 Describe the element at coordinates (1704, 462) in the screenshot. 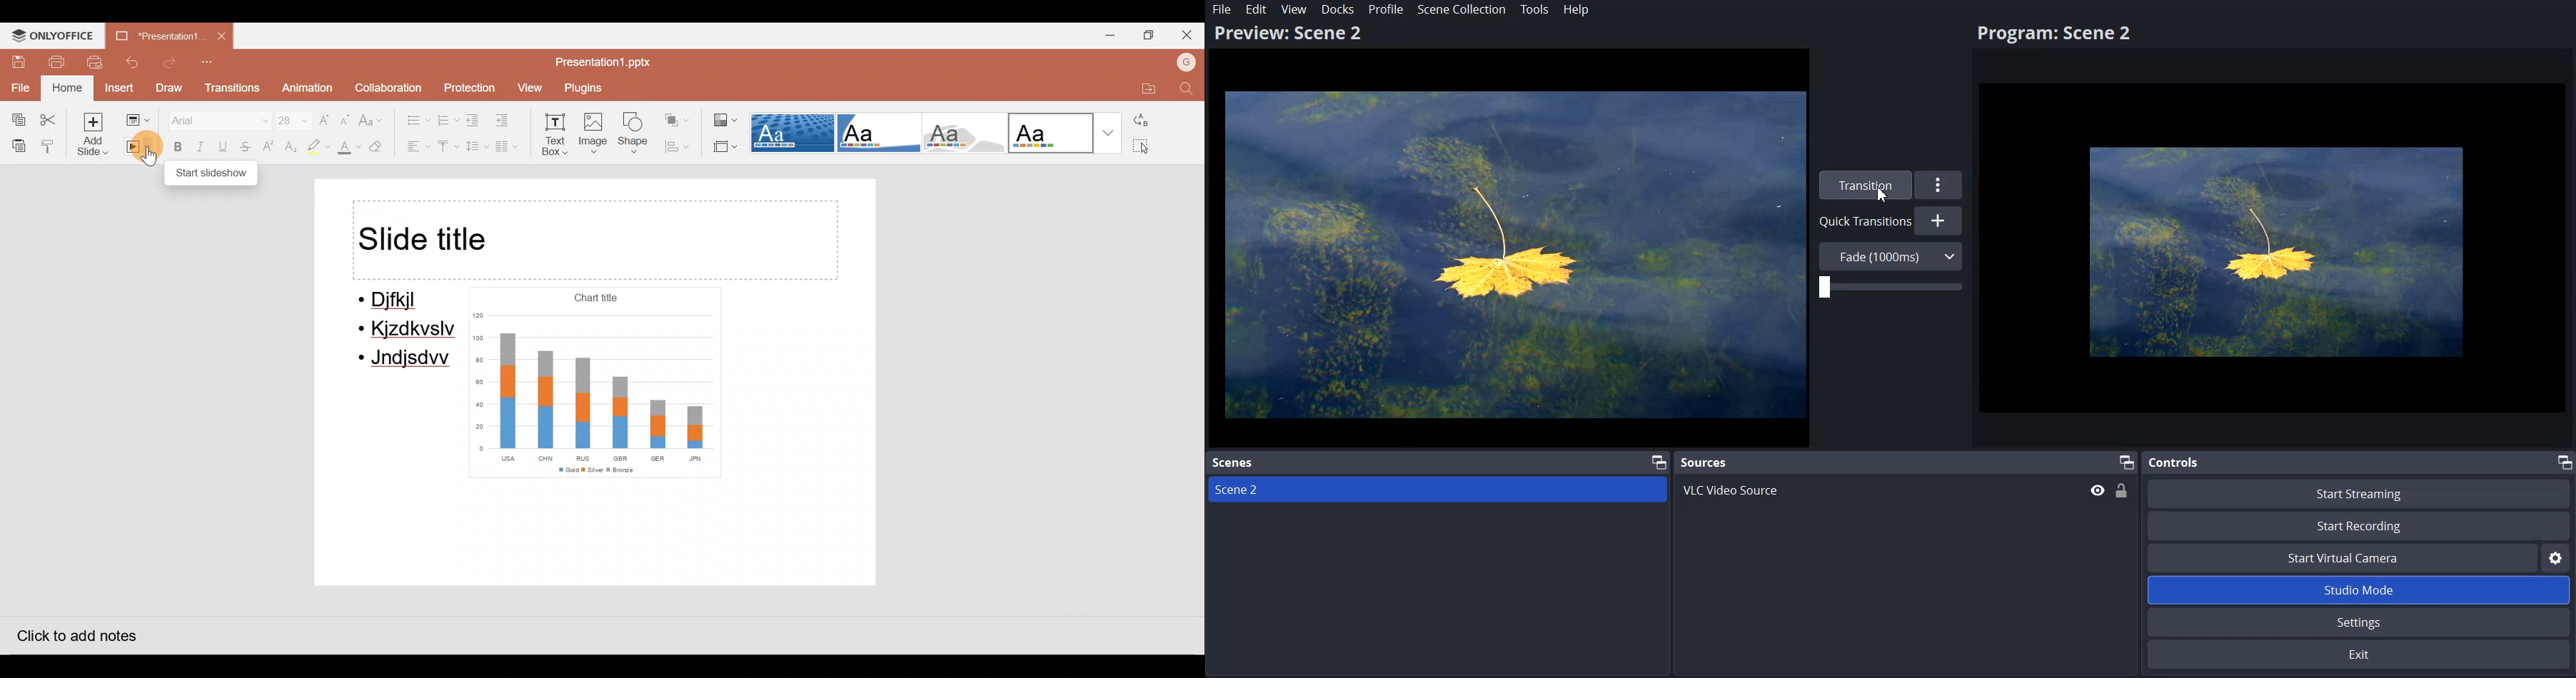

I see `Sources` at that location.